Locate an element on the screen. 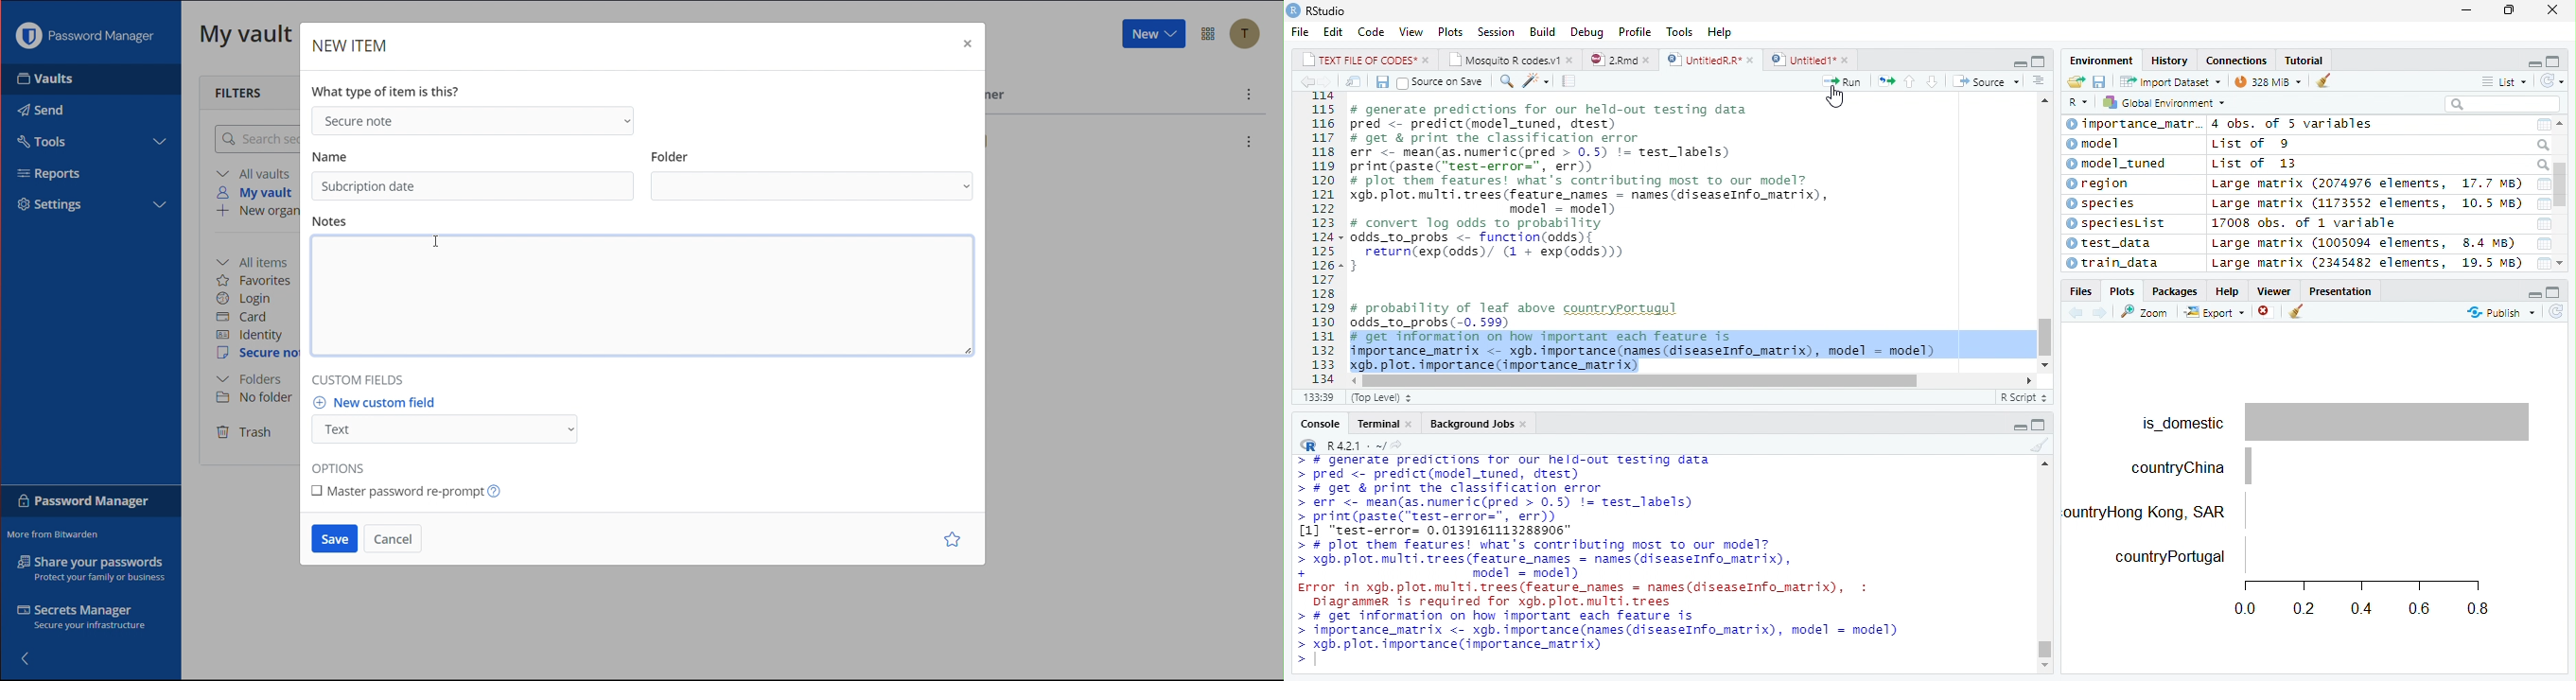 Image resolution: width=2576 pixels, height=700 pixels. Global environment is located at coordinates (2164, 103).